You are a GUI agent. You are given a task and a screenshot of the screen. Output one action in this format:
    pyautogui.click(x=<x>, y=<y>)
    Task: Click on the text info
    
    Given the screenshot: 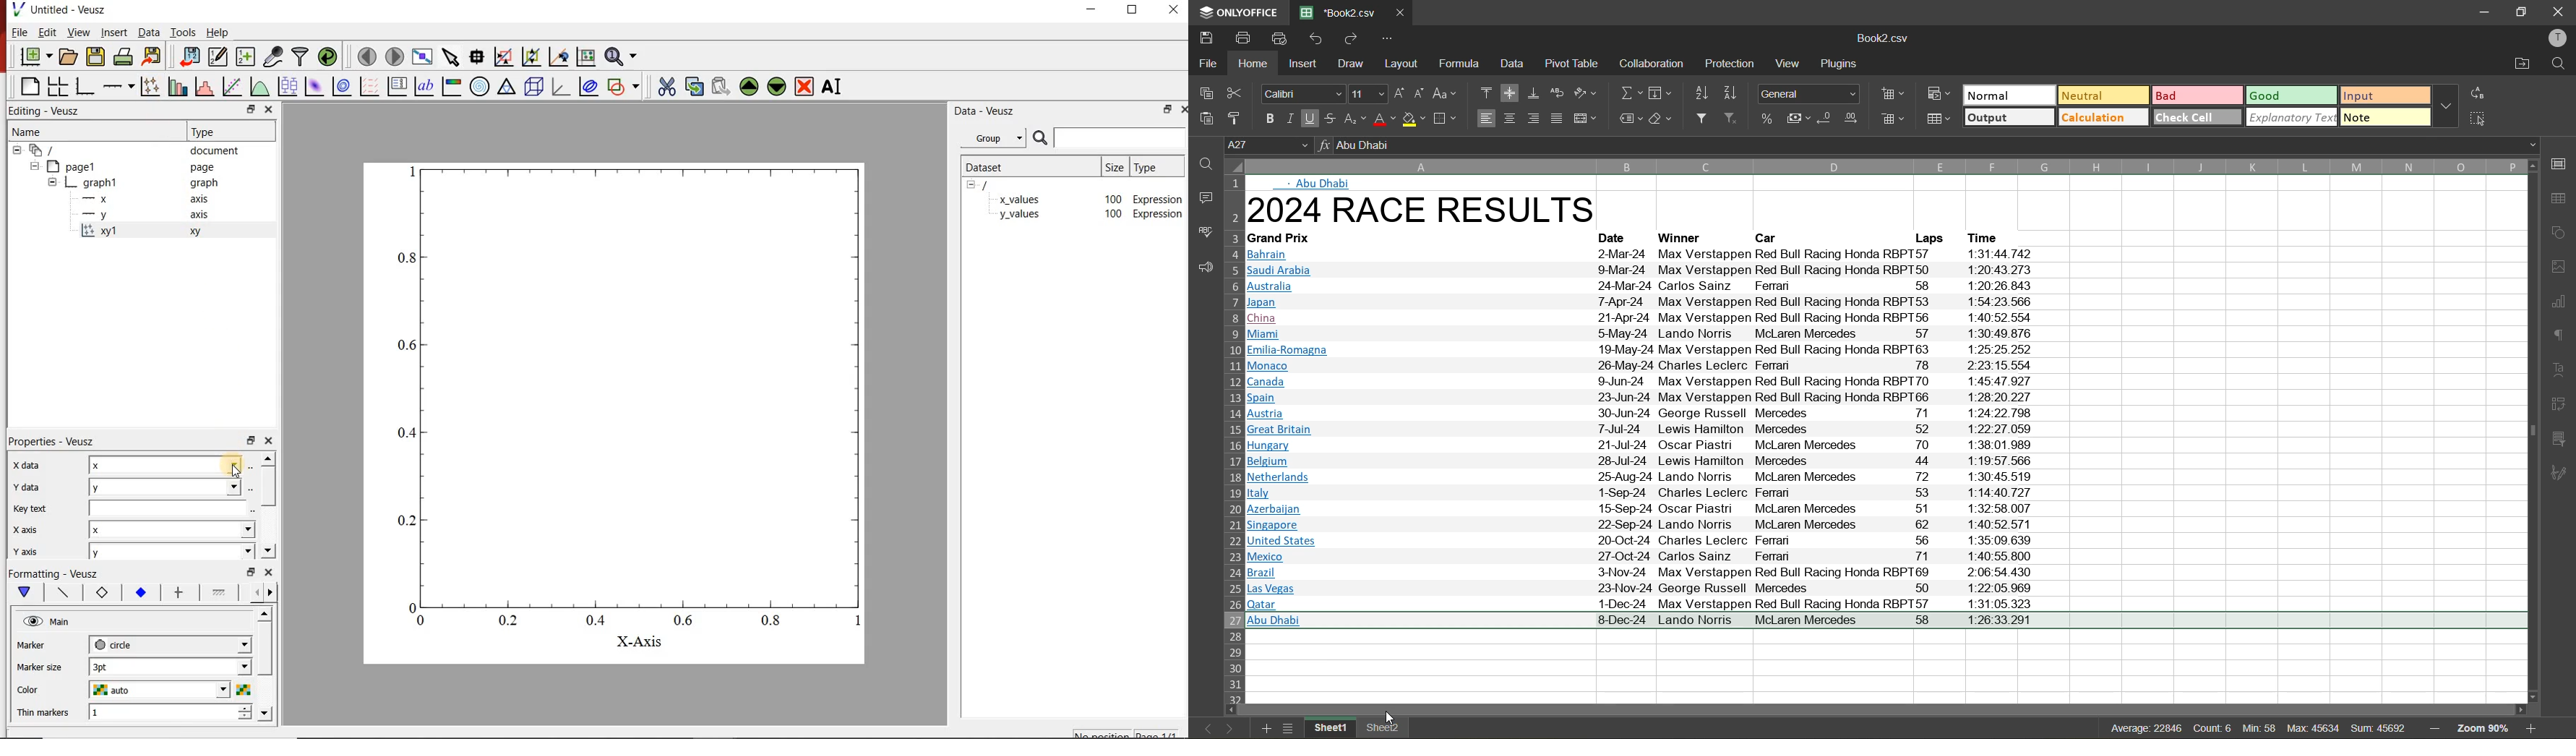 What is the action you would take?
    pyautogui.click(x=1639, y=572)
    